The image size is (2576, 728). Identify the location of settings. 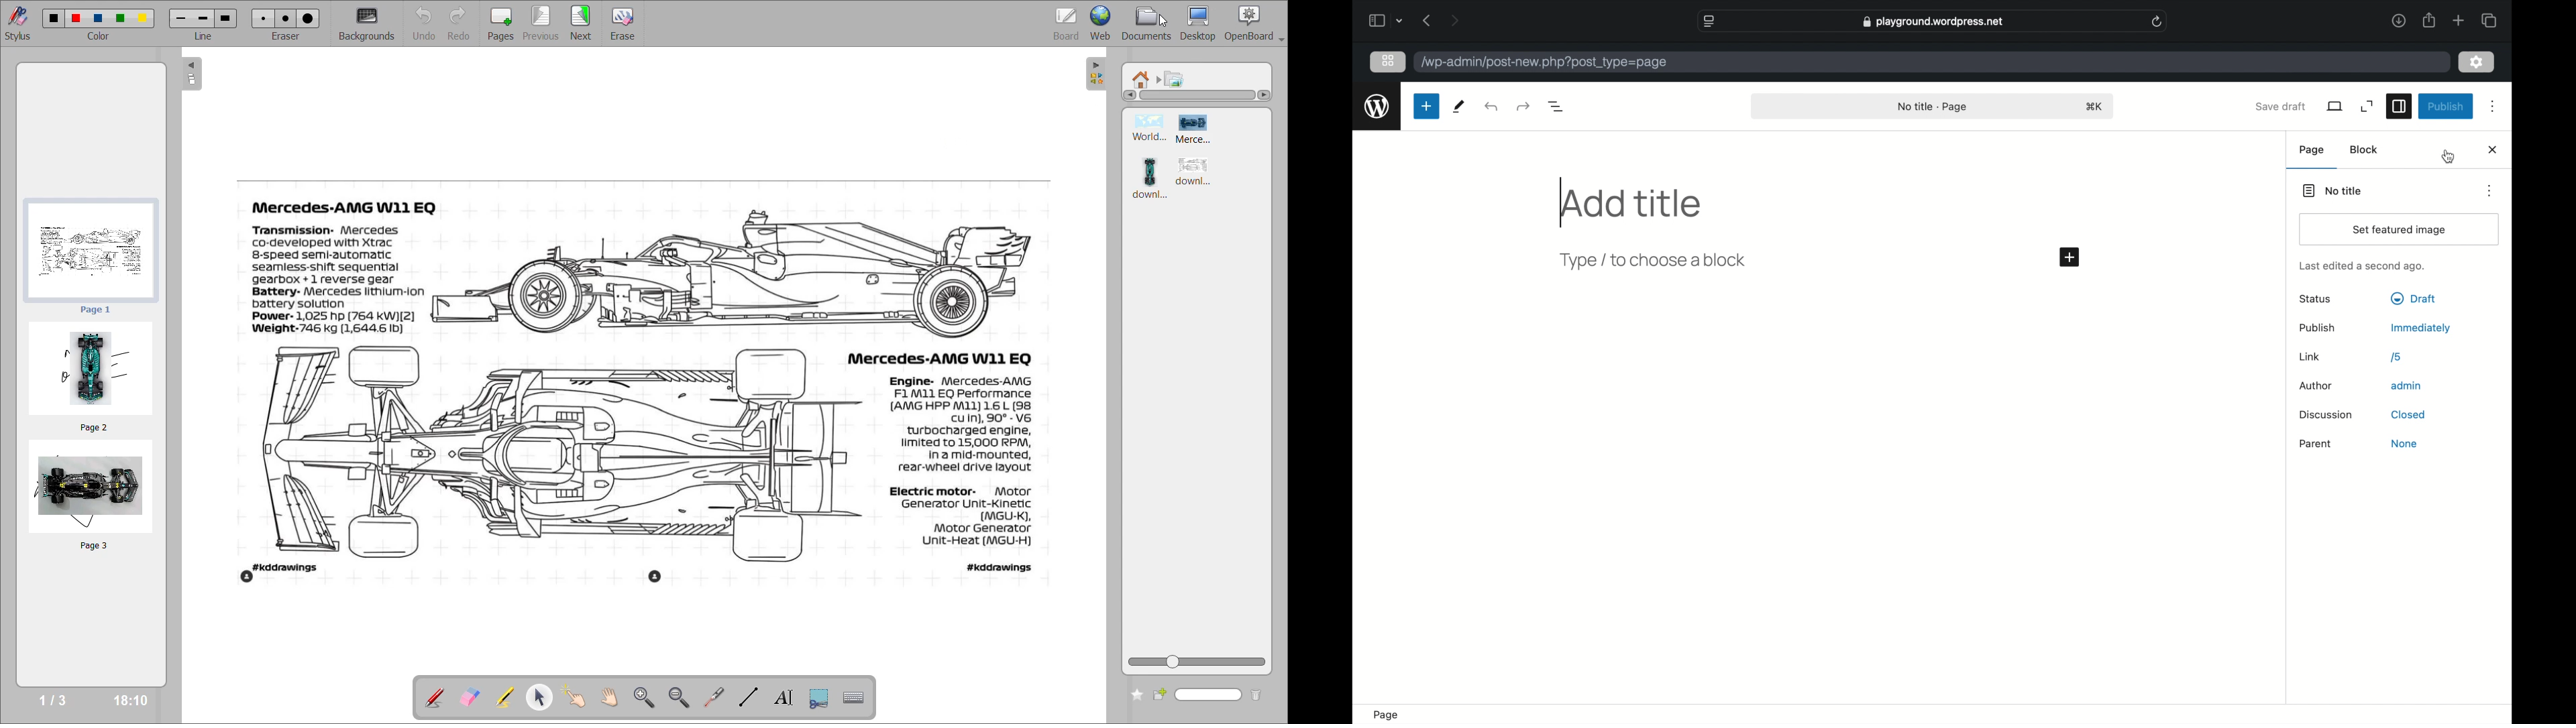
(2477, 62).